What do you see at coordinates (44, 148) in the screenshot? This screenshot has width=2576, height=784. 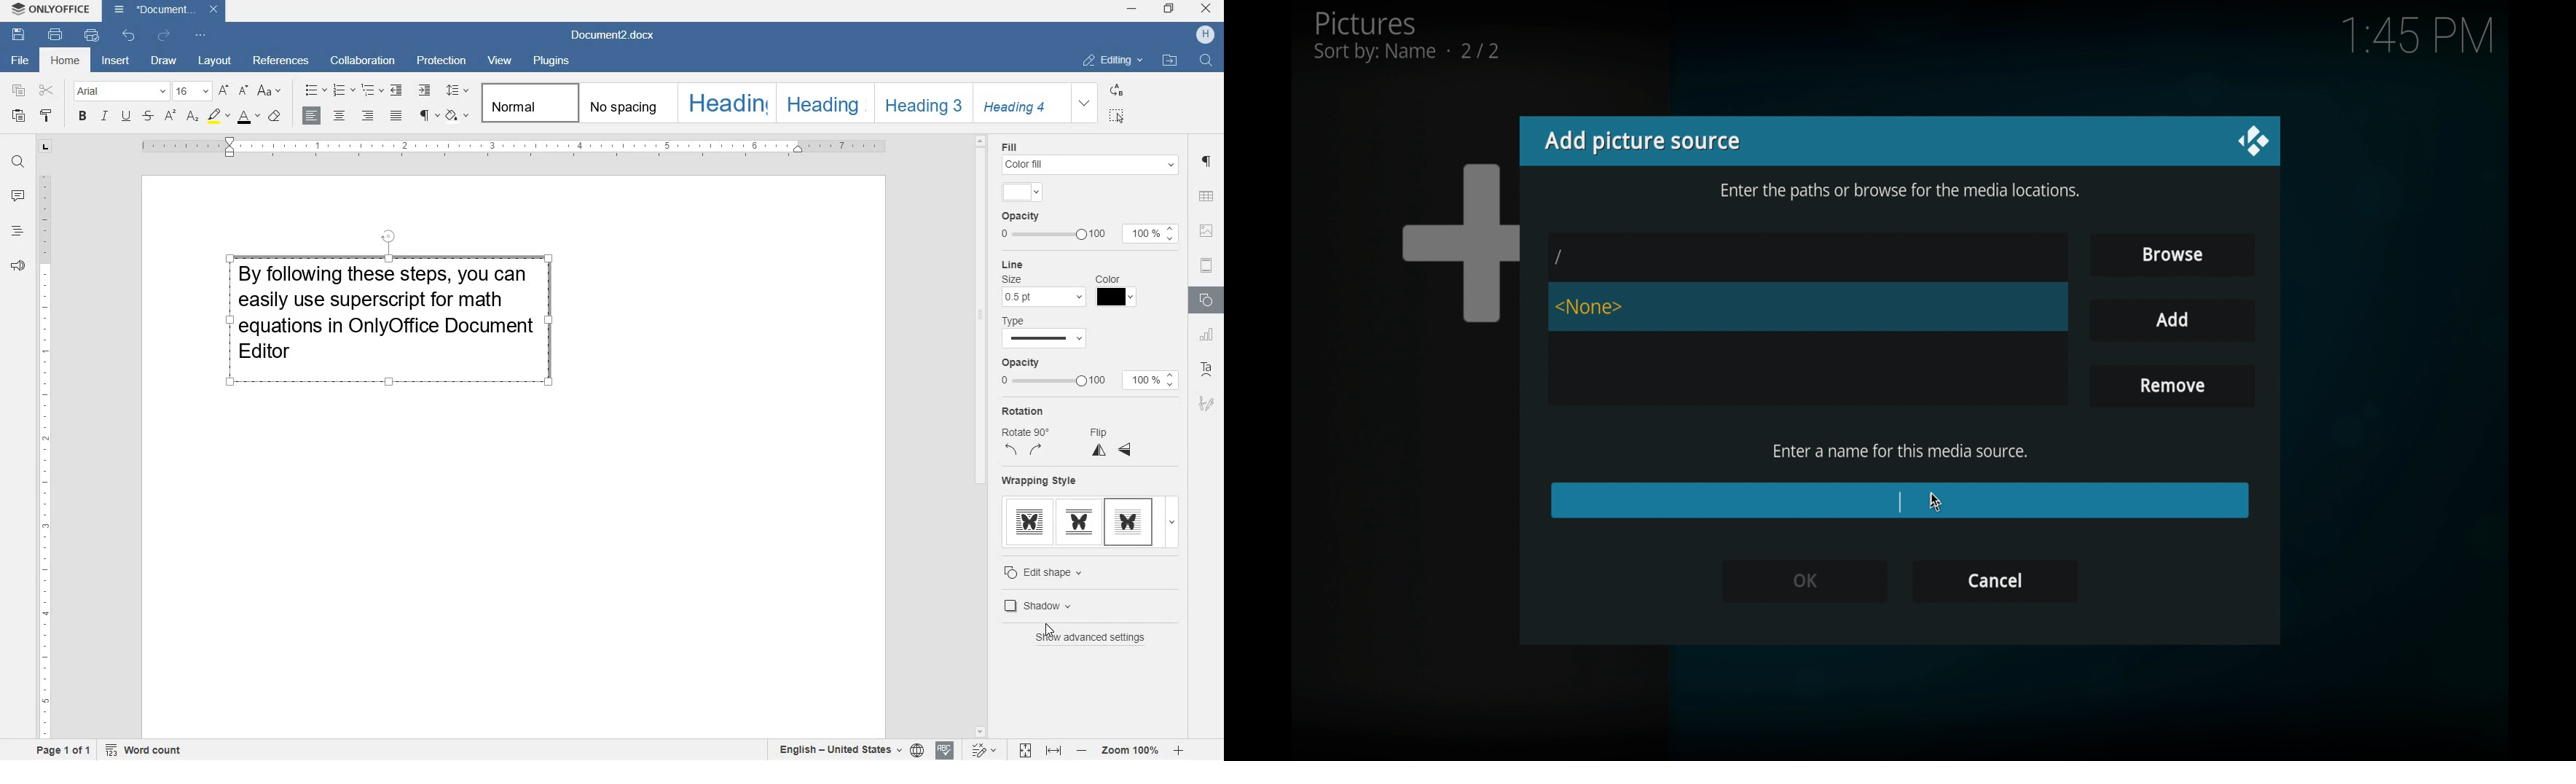 I see `tab` at bounding box center [44, 148].